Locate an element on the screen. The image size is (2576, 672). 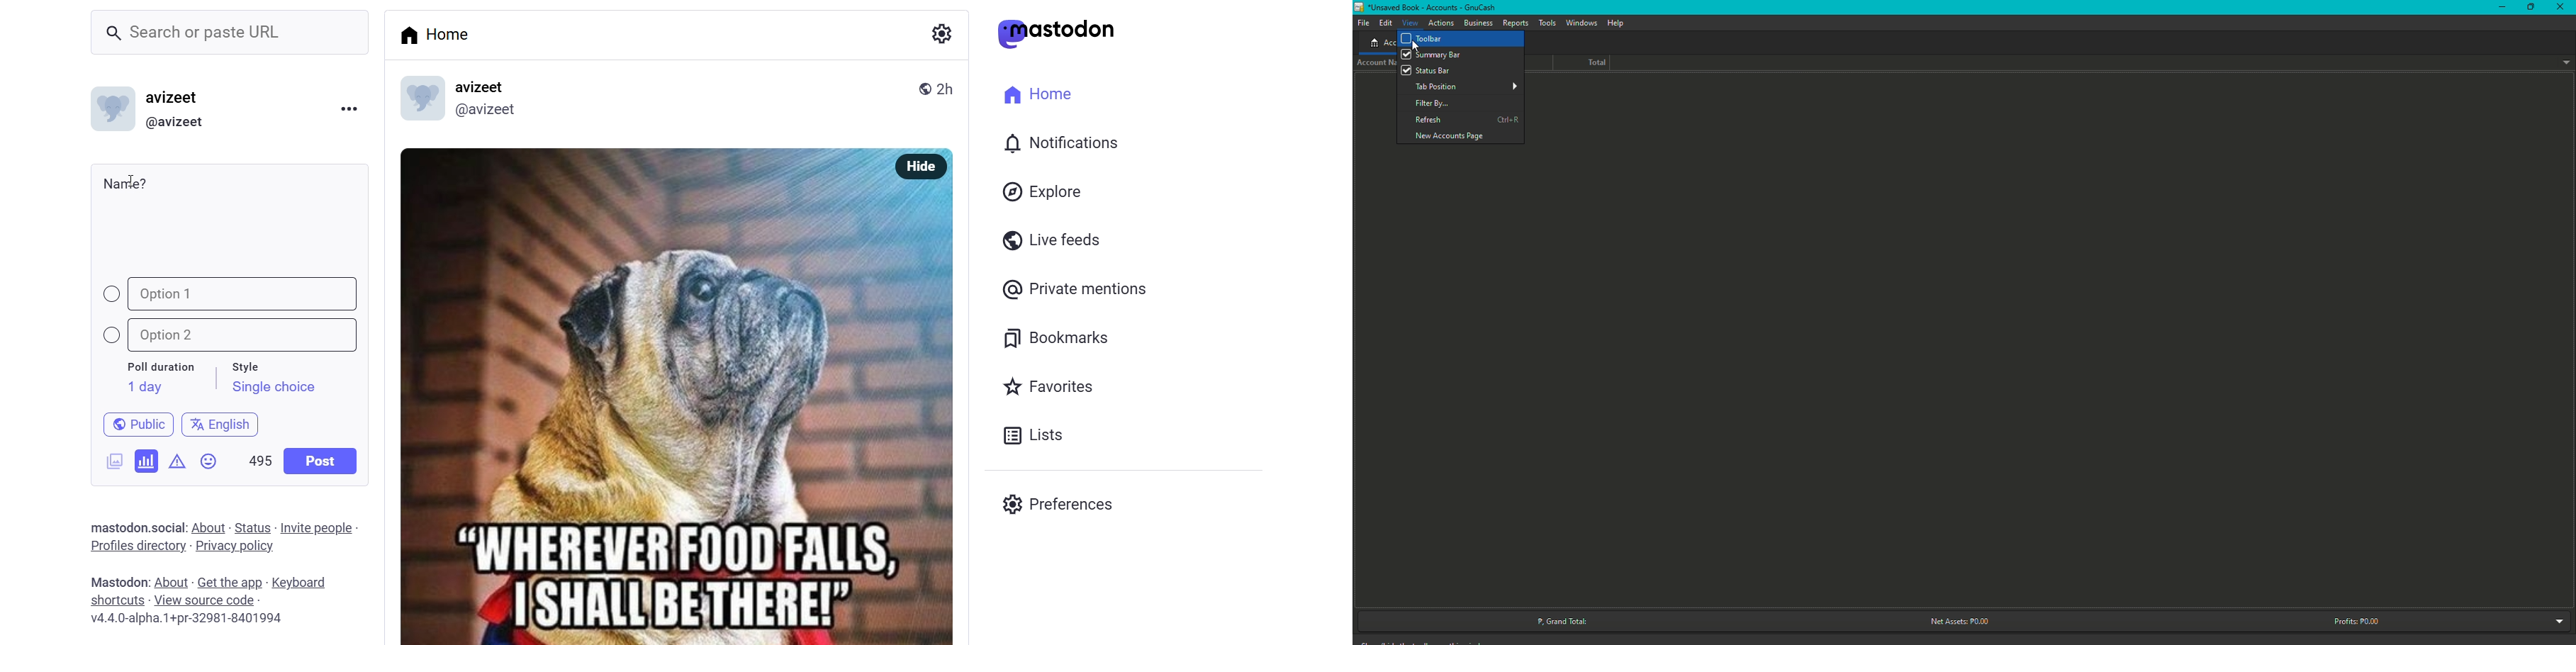
id is located at coordinates (108, 112).